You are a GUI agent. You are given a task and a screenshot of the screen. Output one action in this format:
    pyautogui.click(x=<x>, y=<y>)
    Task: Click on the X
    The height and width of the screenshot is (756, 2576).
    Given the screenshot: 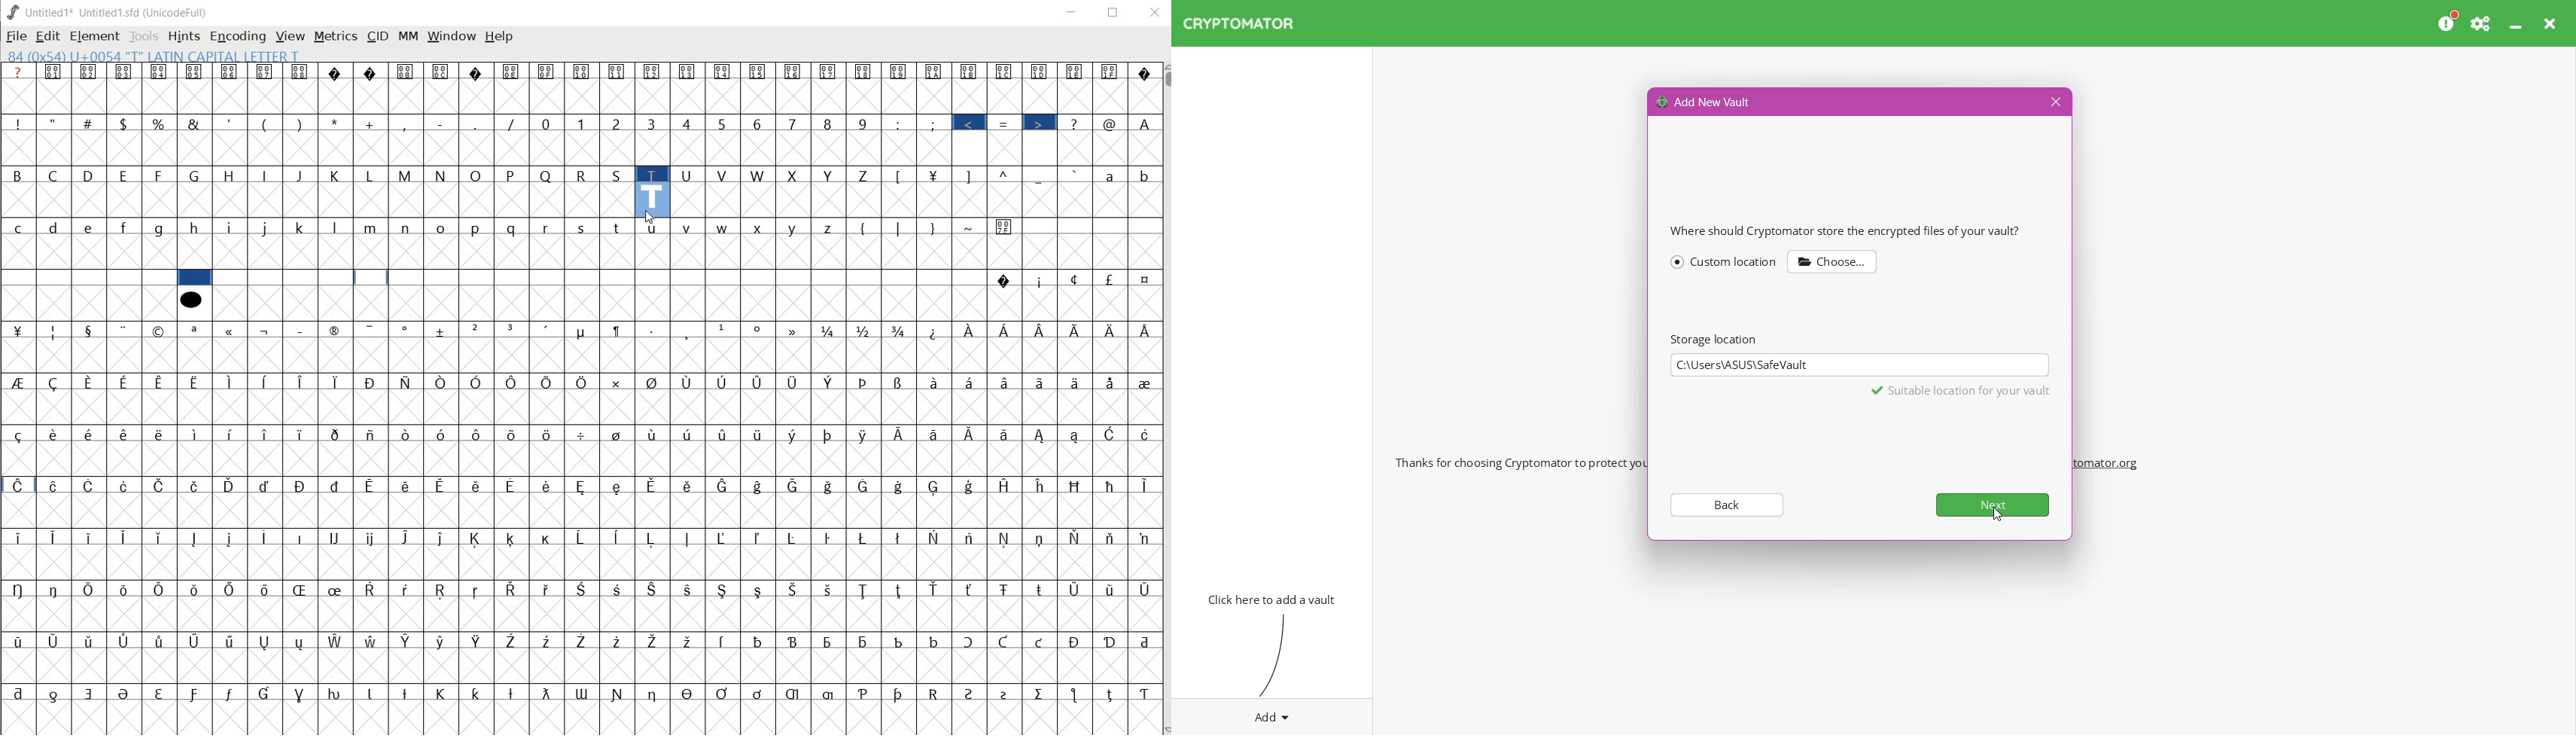 What is the action you would take?
    pyautogui.click(x=795, y=175)
    